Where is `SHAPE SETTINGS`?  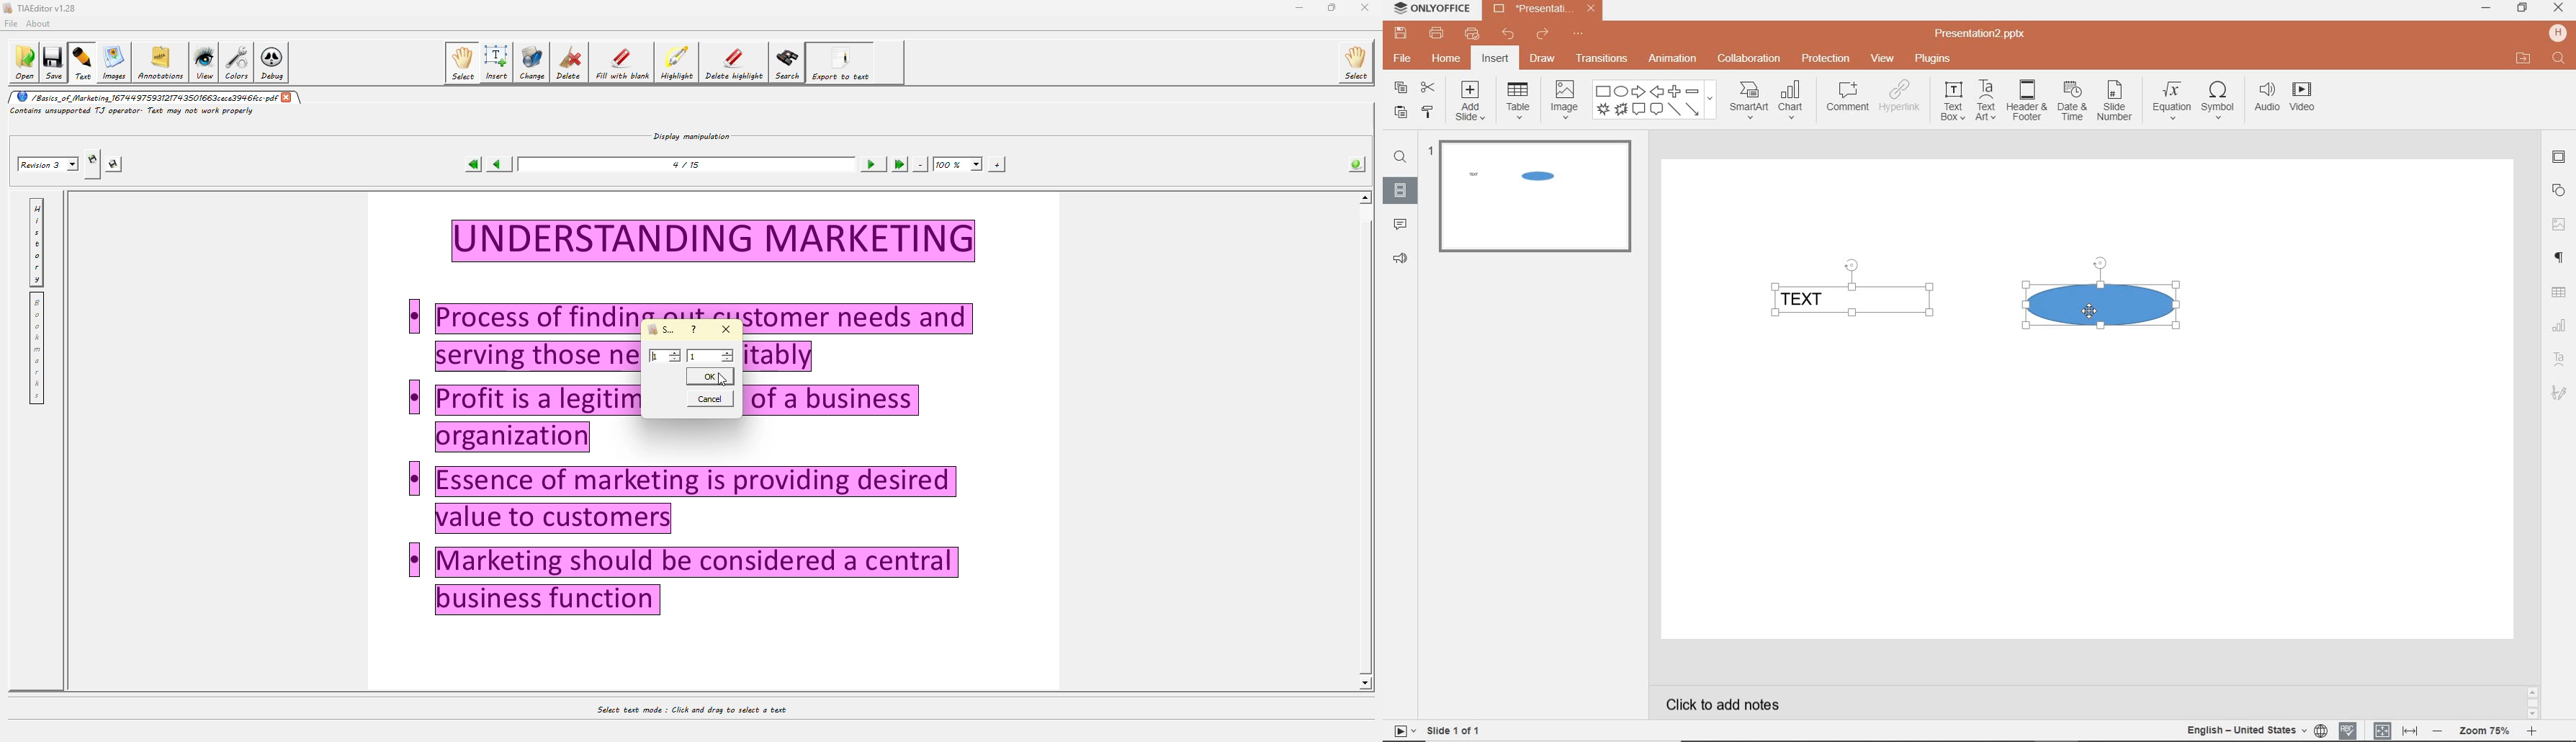
SHAPE SETTINGS is located at coordinates (2560, 188).